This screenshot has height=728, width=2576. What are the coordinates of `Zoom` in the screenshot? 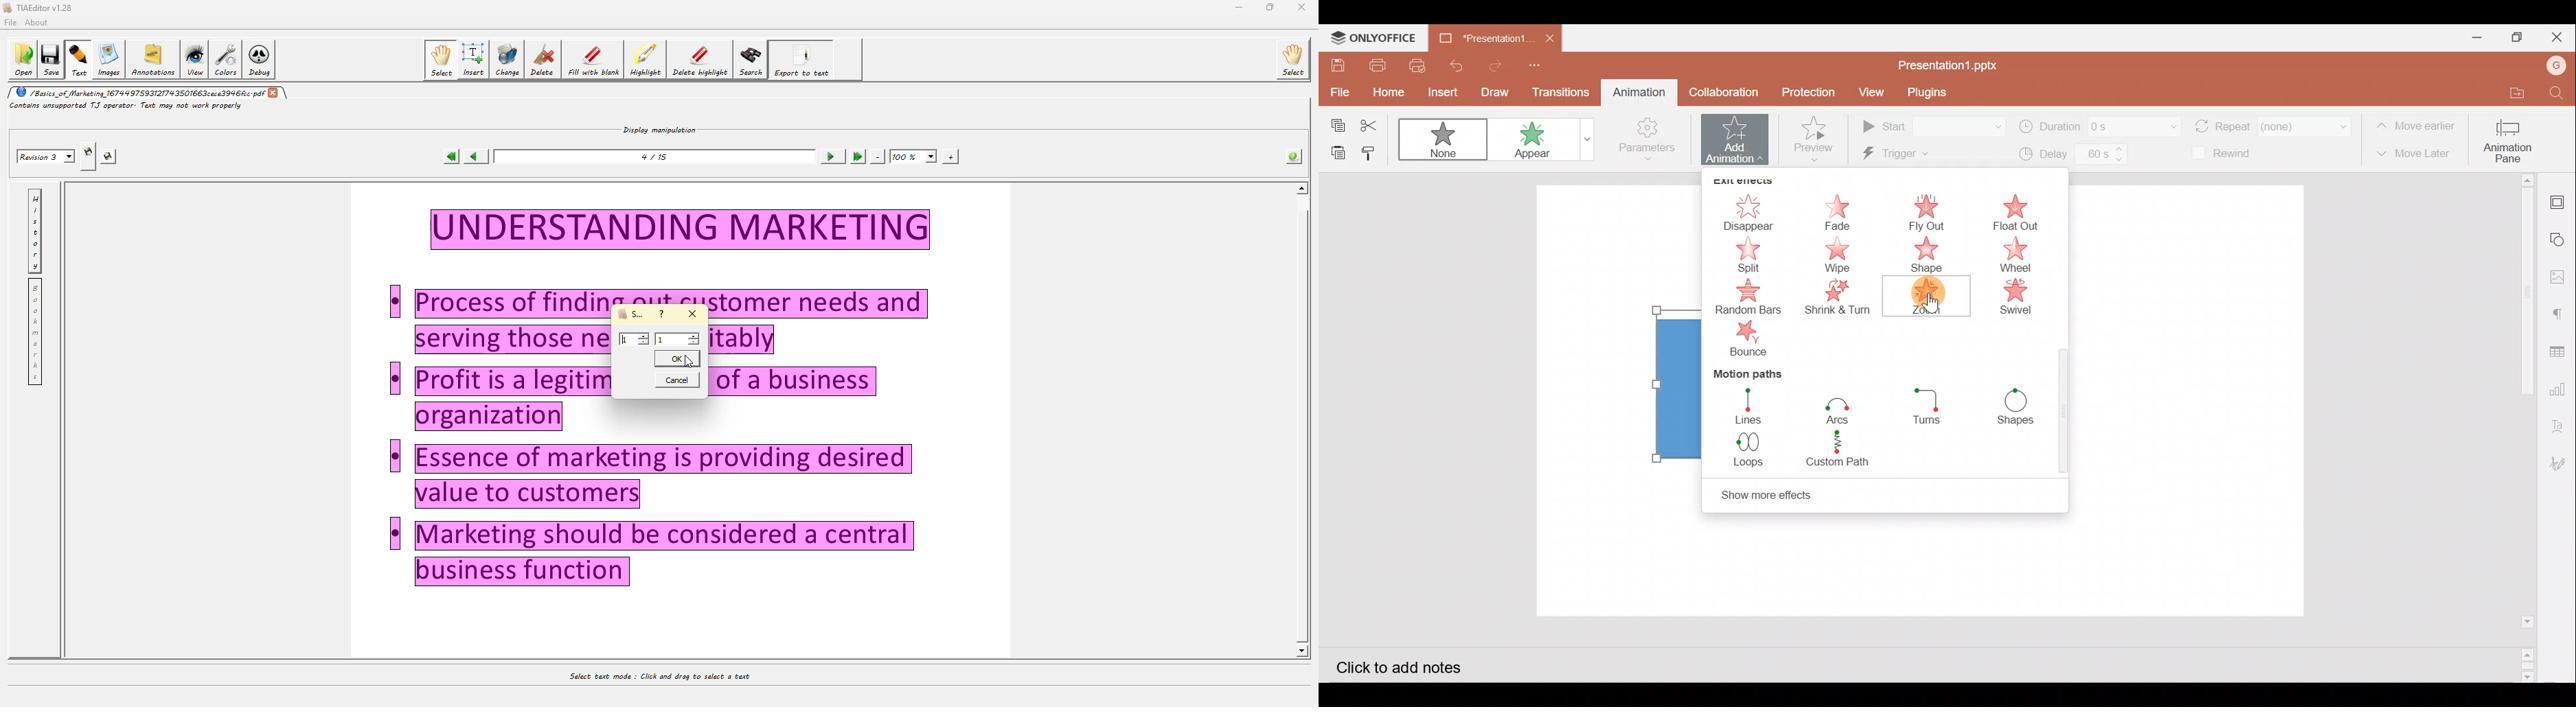 It's located at (1924, 296).